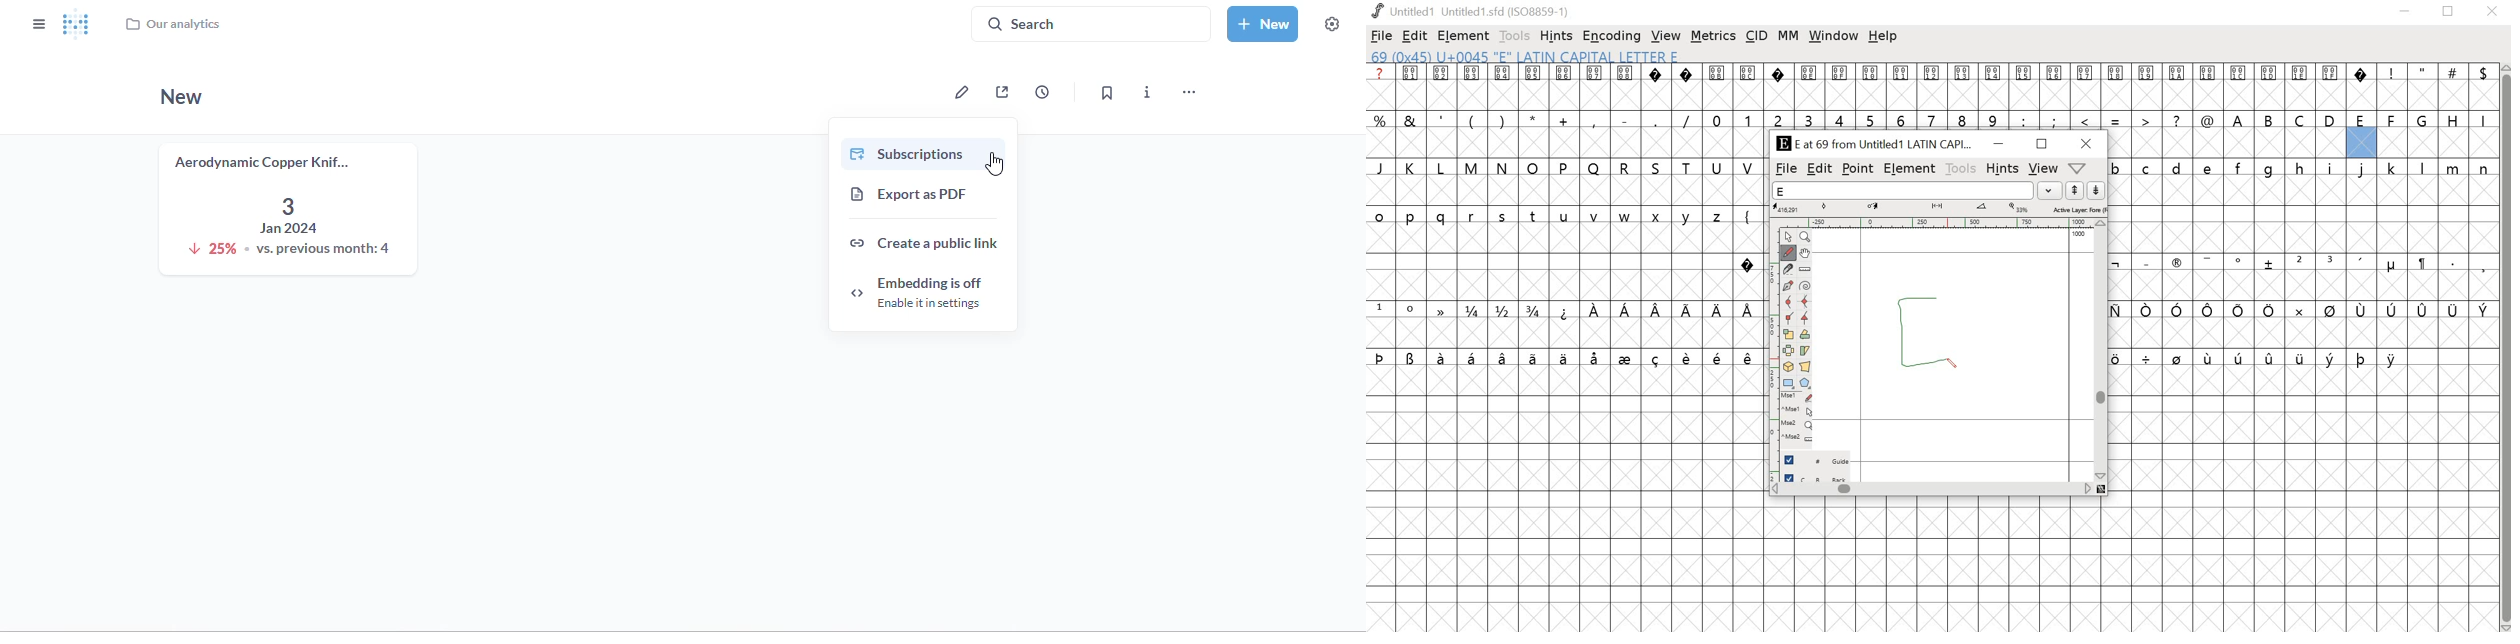 This screenshot has width=2520, height=644. I want to click on empty cells, so click(2304, 286).